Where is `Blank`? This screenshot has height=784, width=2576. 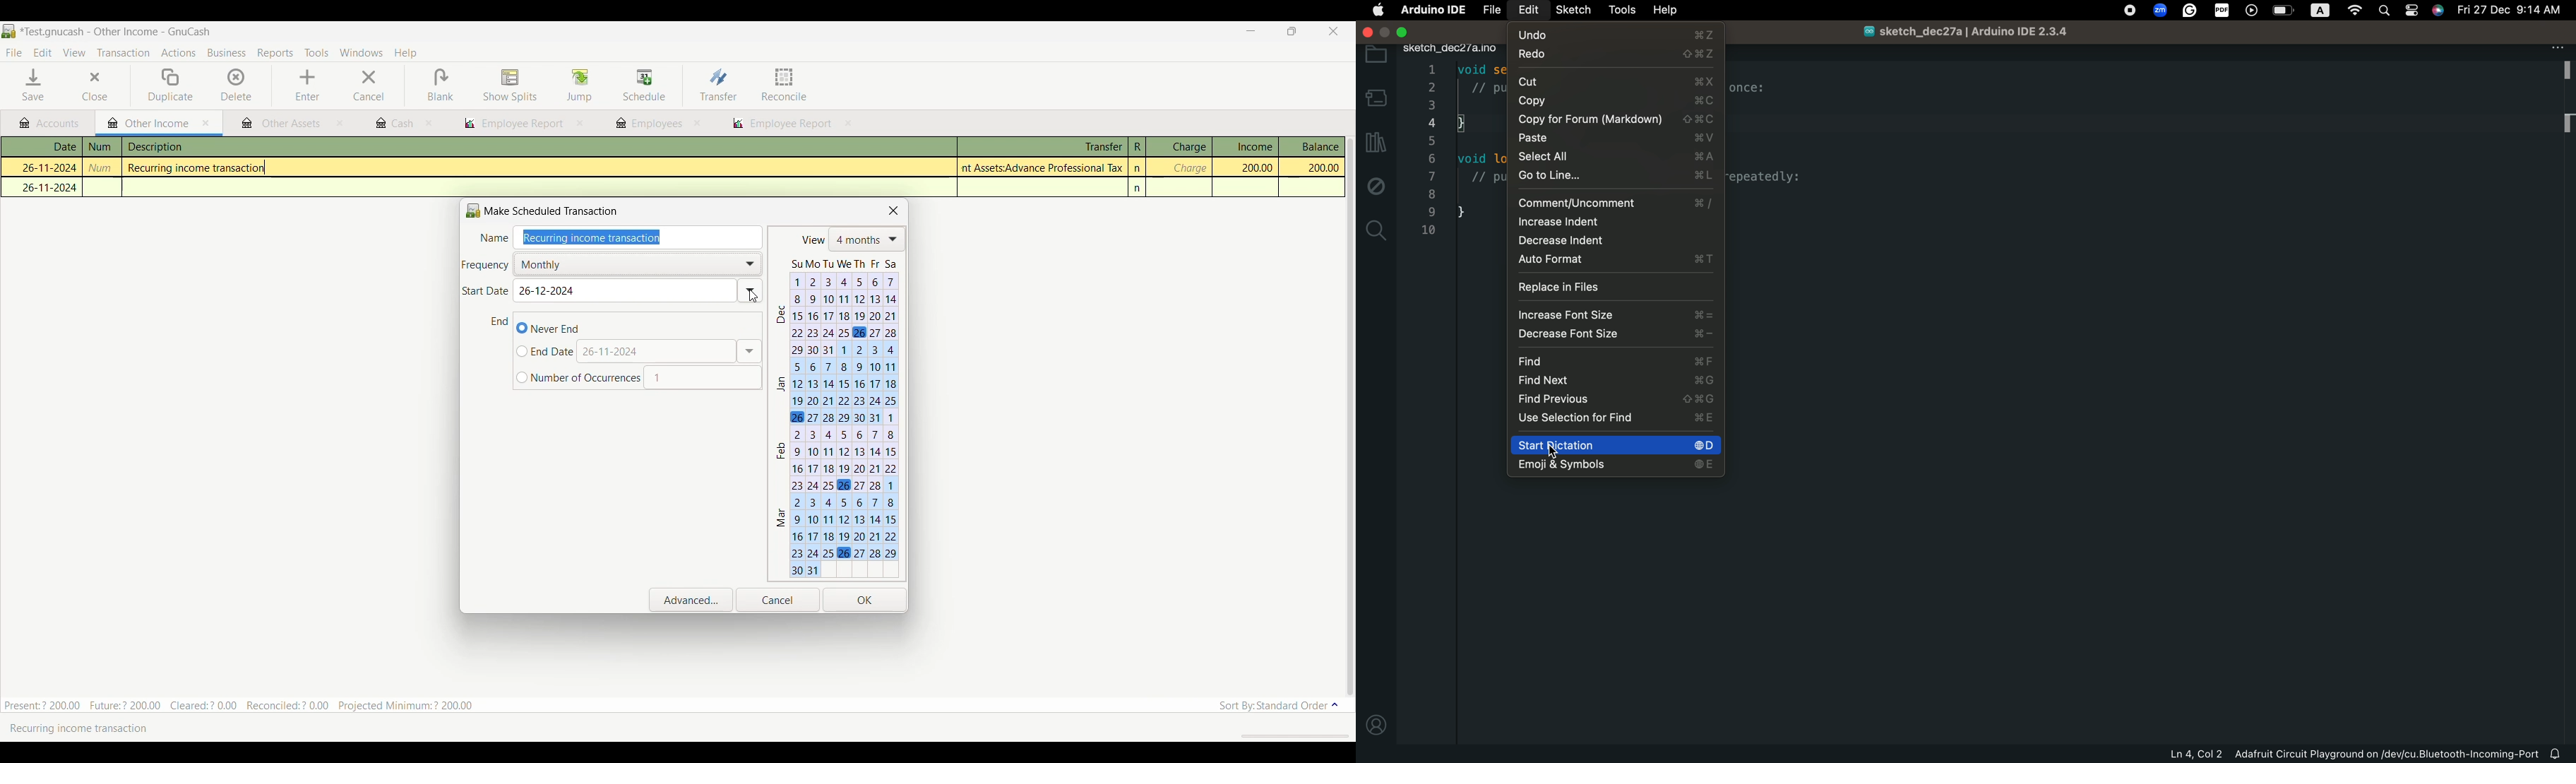
Blank is located at coordinates (440, 85).